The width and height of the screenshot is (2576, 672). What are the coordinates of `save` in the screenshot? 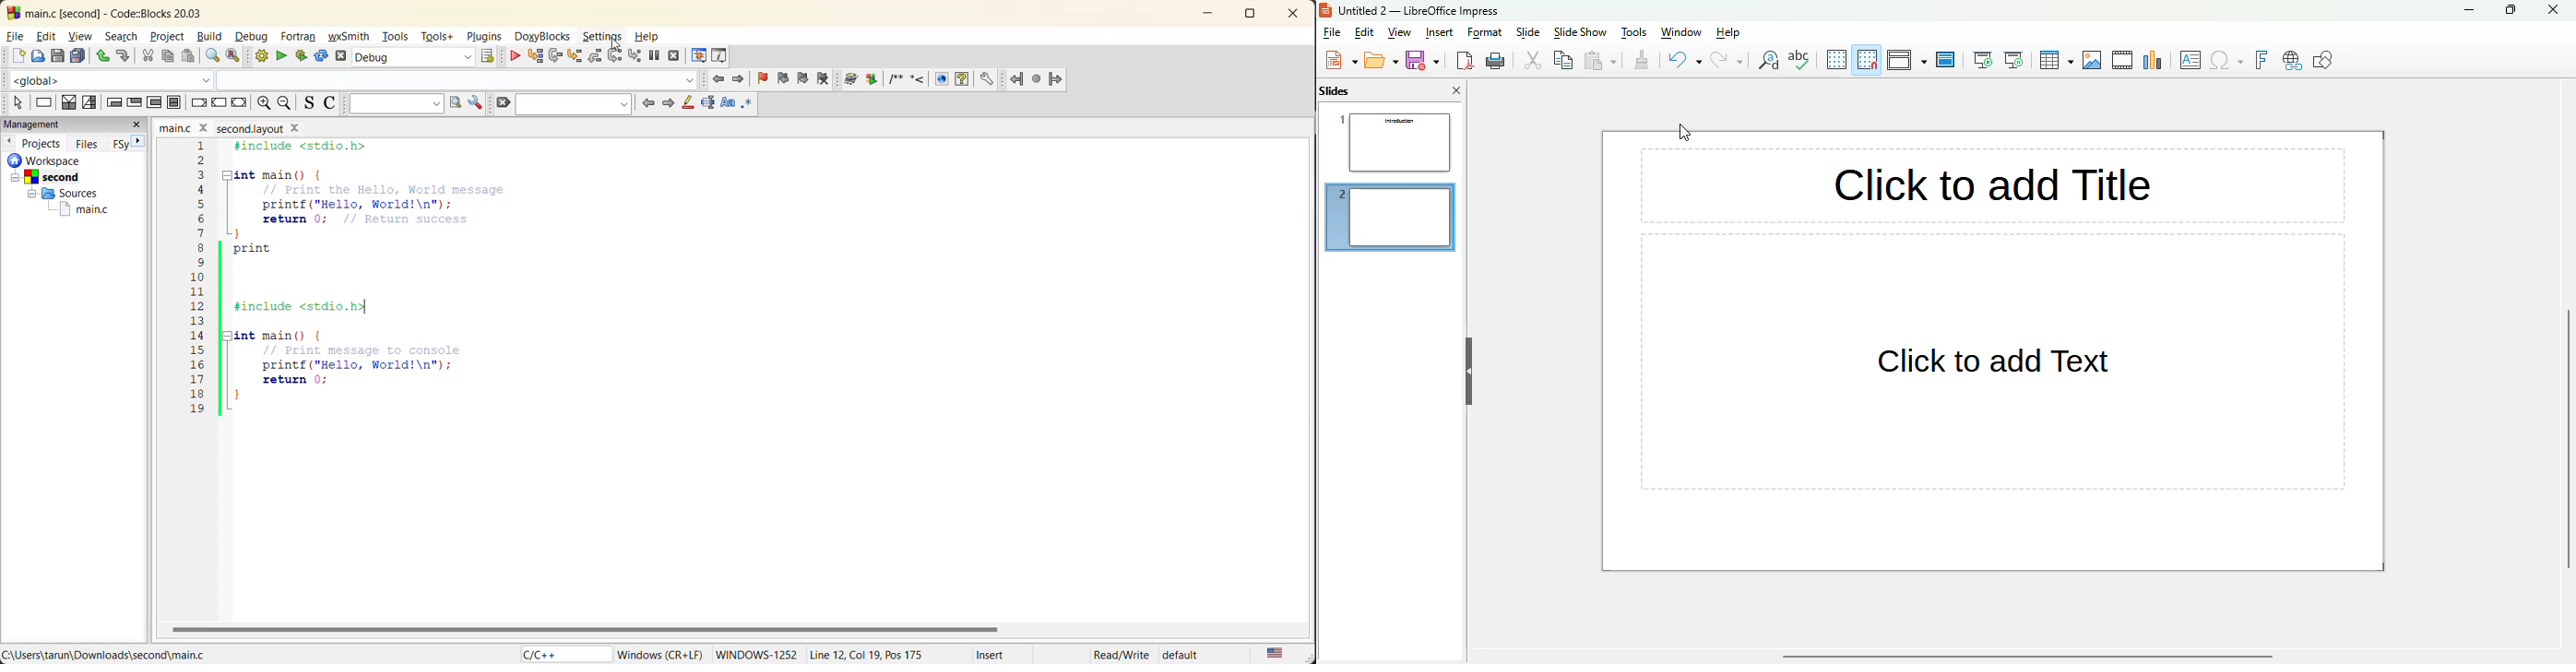 It's located at (56, 55).